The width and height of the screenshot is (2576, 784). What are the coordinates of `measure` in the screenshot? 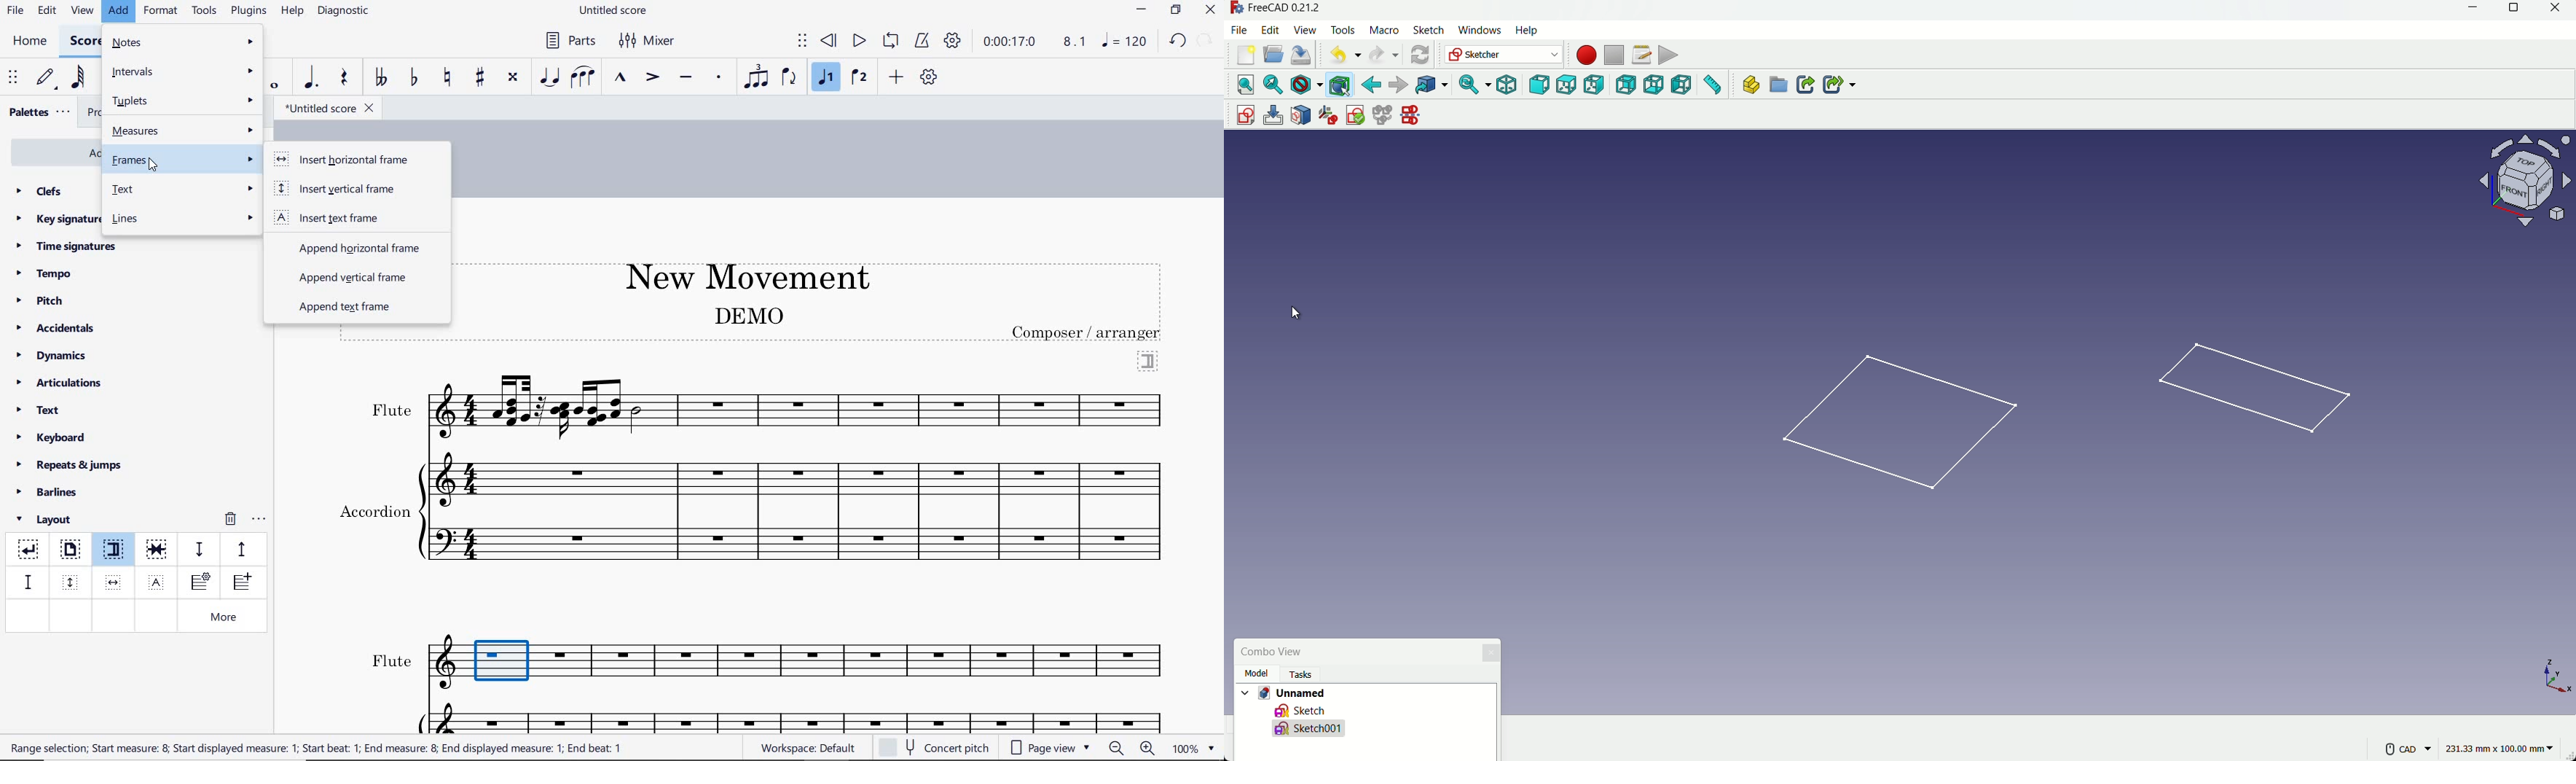 It's located at (1711, 85).